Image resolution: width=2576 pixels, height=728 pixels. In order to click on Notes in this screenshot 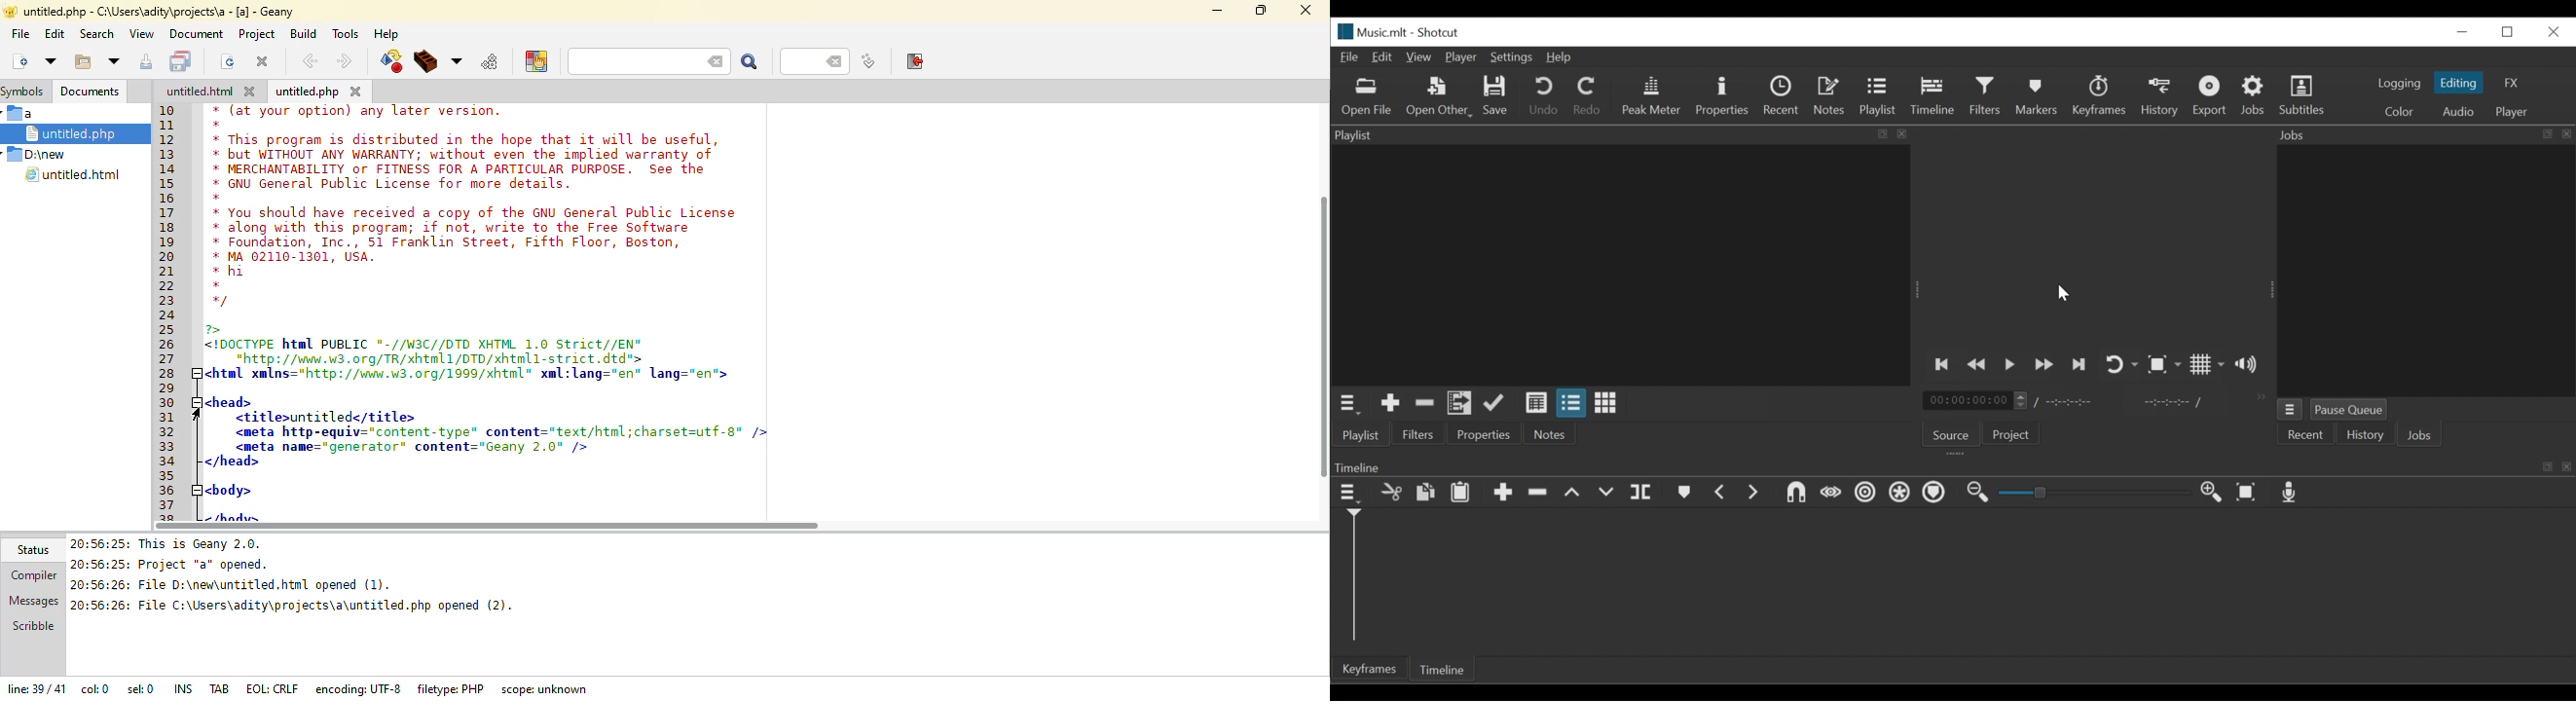, I will do `click(1830, 97)`.